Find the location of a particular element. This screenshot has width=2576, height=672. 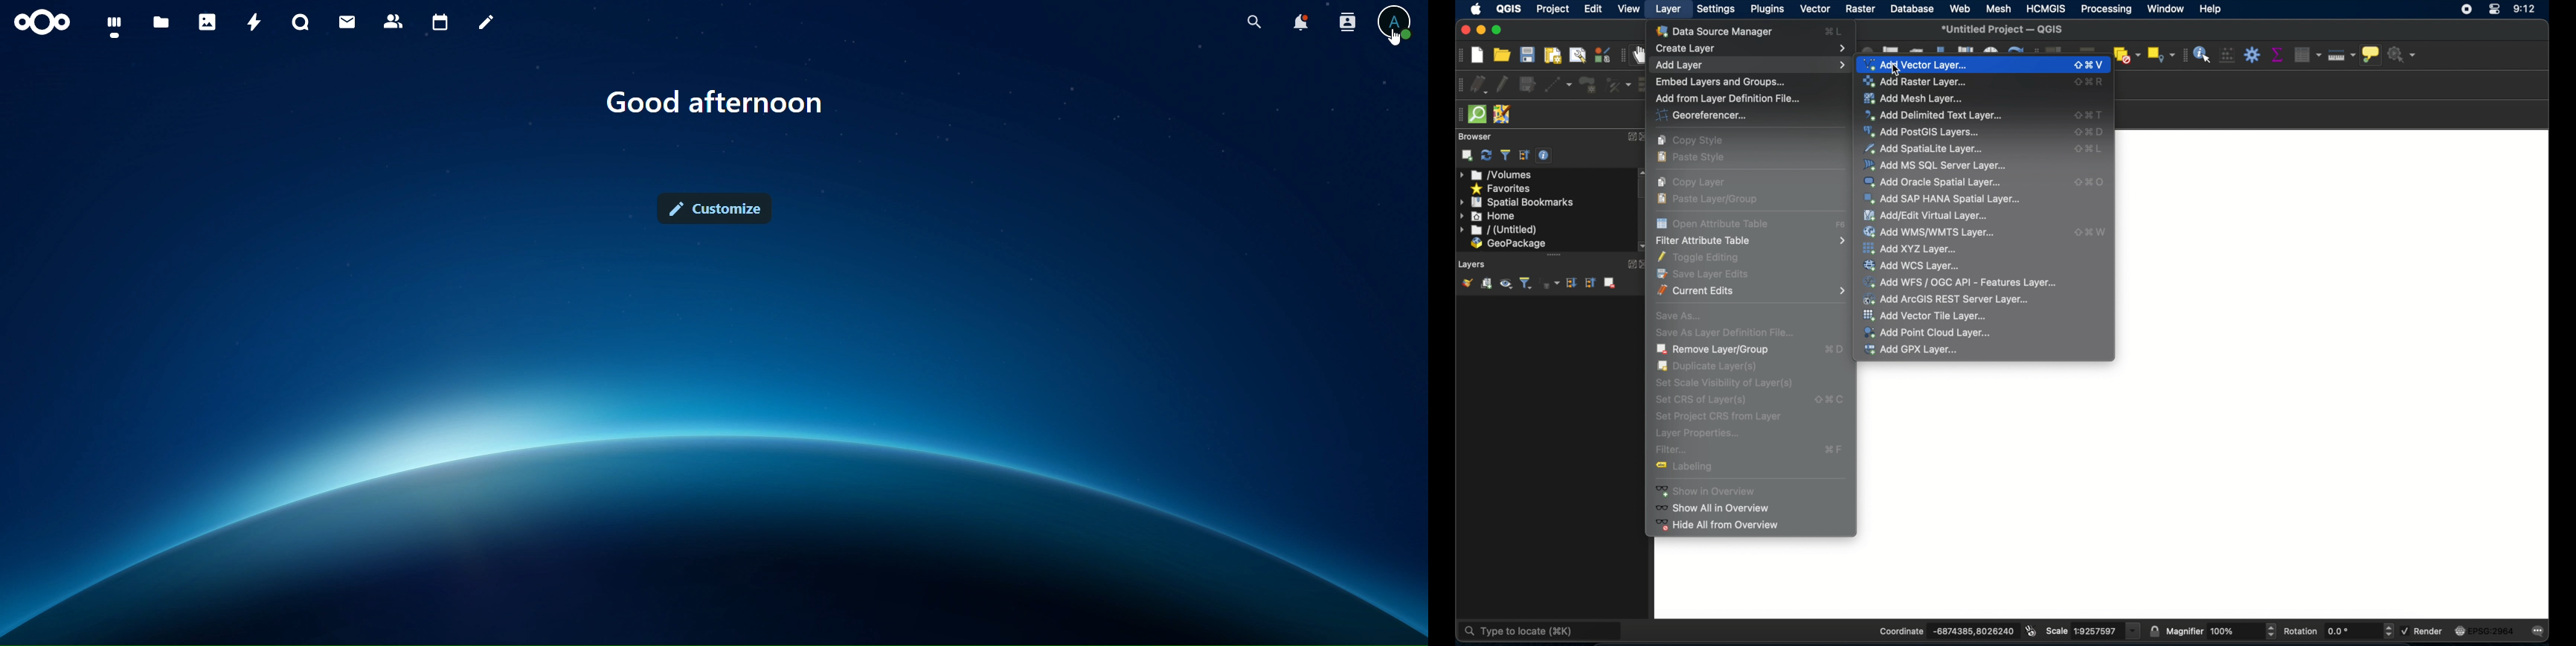

database is located at coordinates (1911, 8).